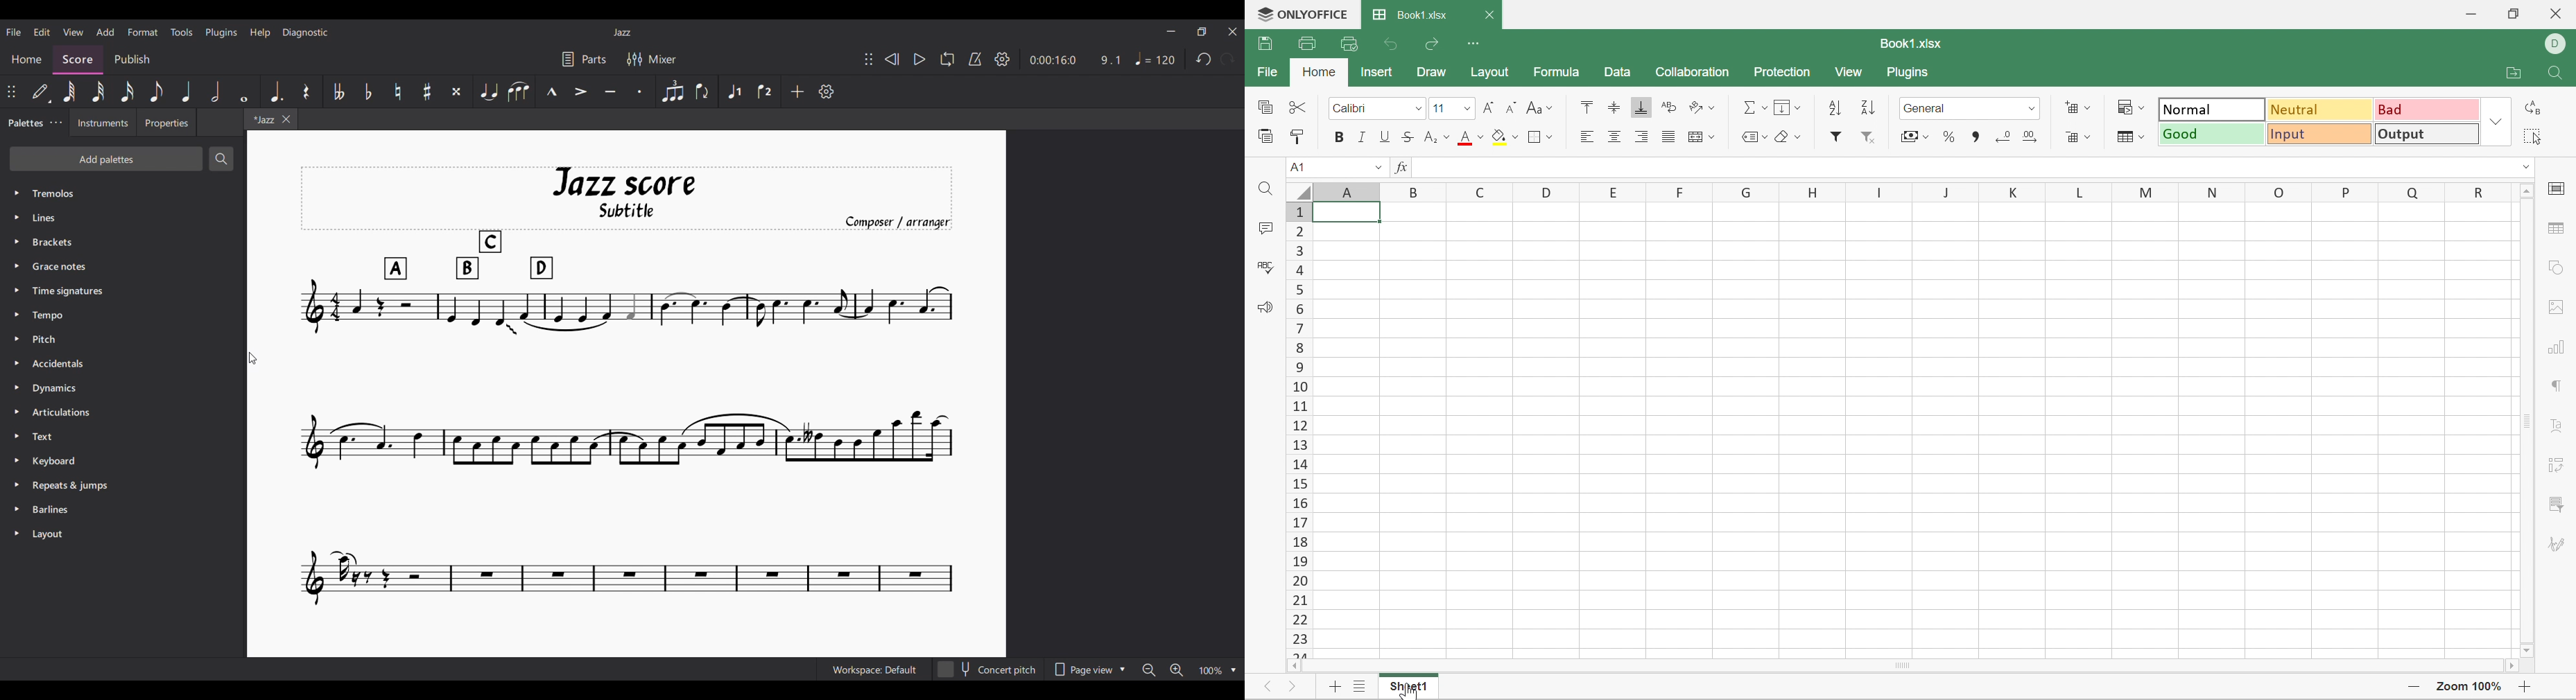 The height and width of the screenshot is (700, 2576). What do you see at coordinates (1363, 139) in the screenshot?
I see `Italic` at bounding box center [1363, 139].